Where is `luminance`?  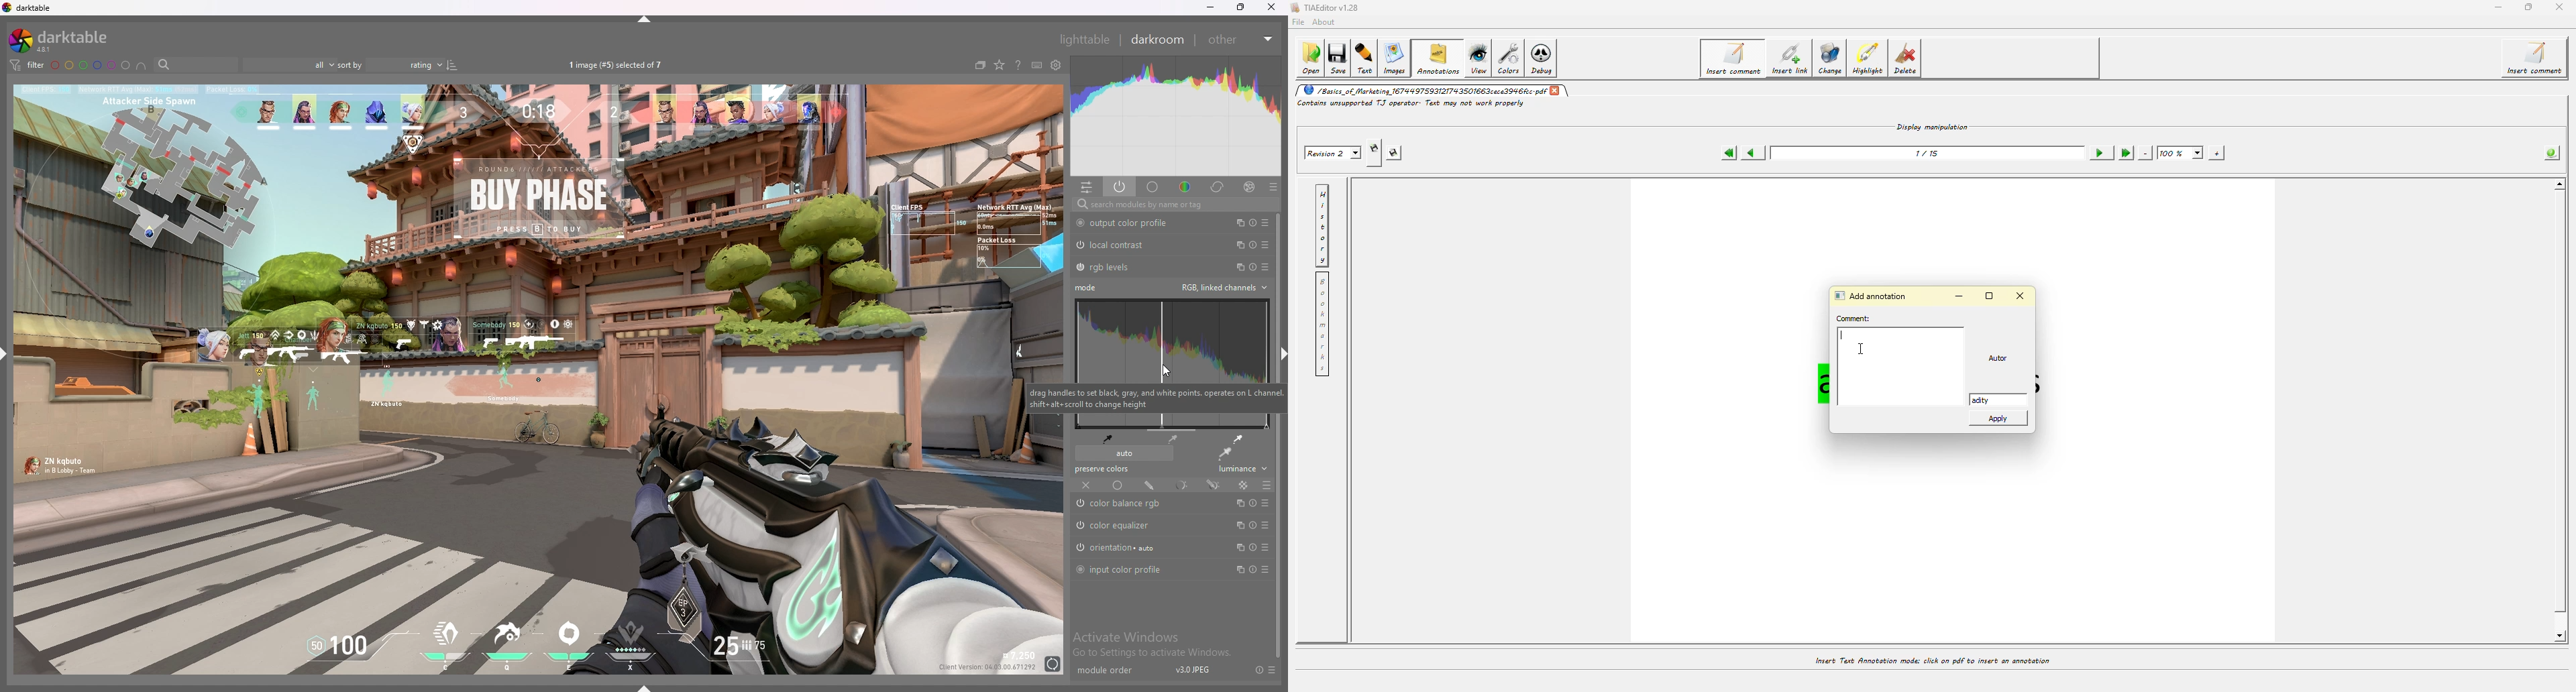
luminance is located at coordinates (1242, 469).